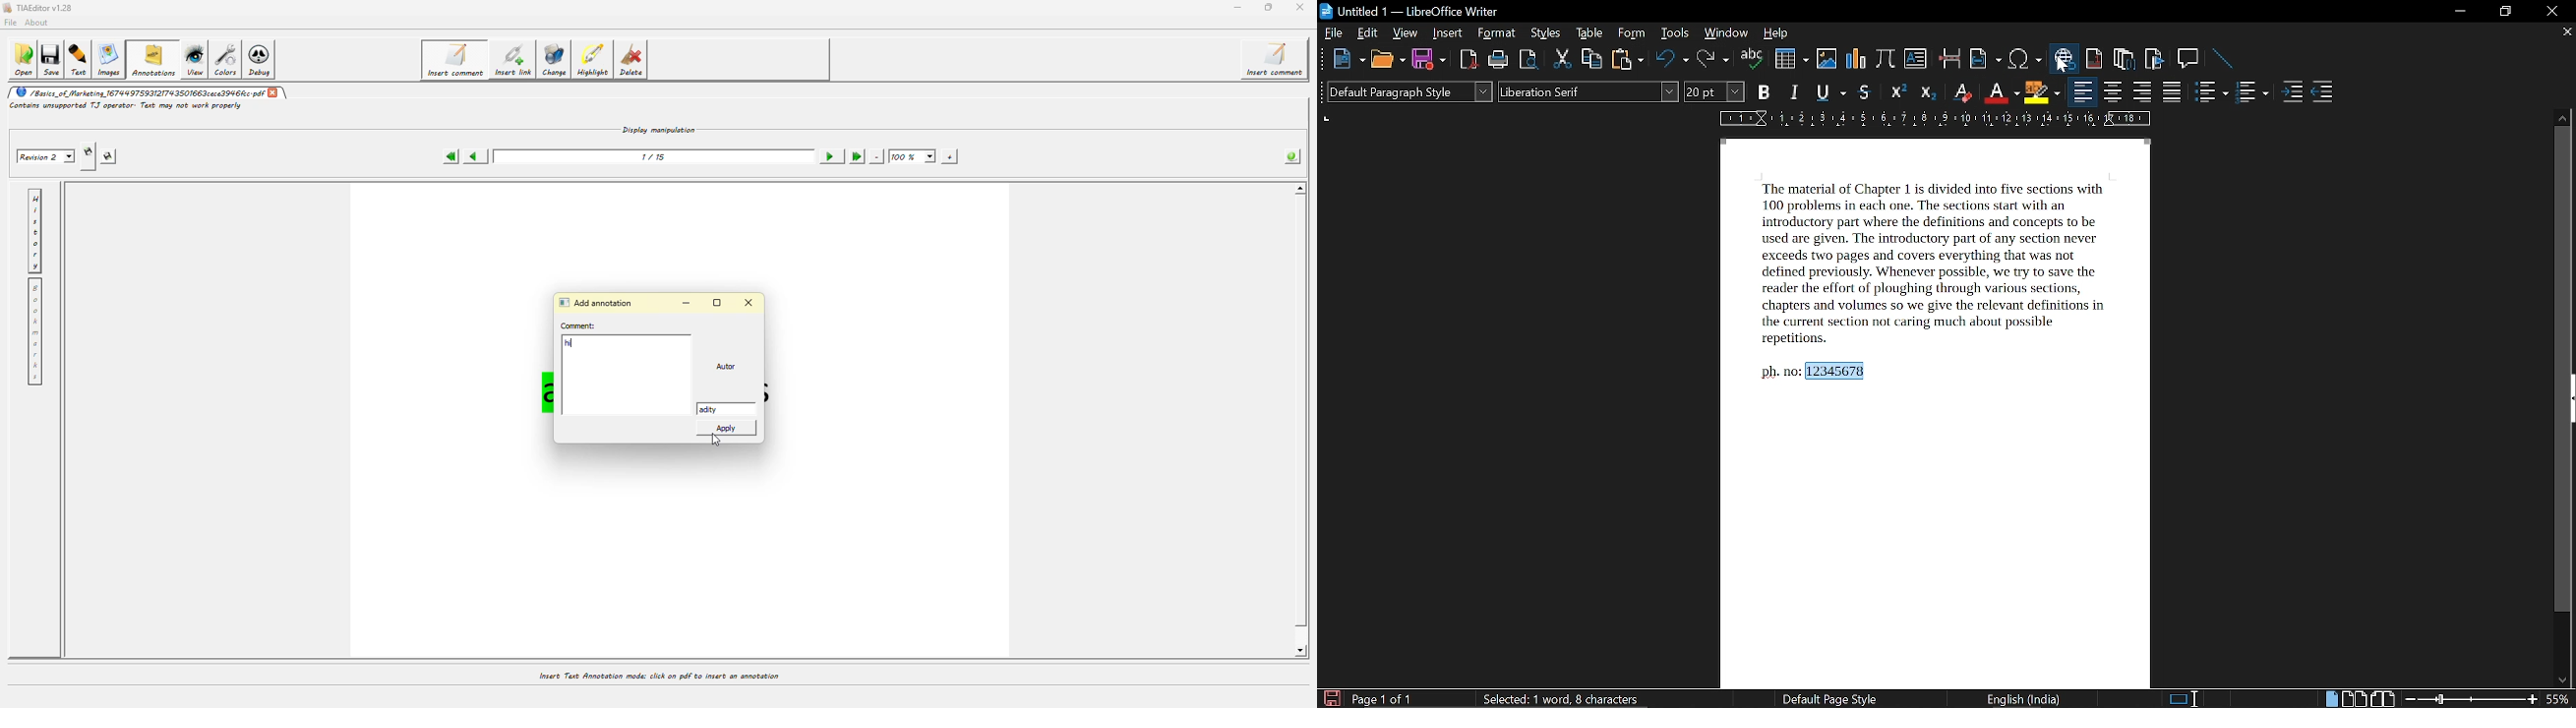  What do you see at coordinates (1948, 58) in the screenshot?
I see `insert pagebreak` at bounding box center [1948, 58].